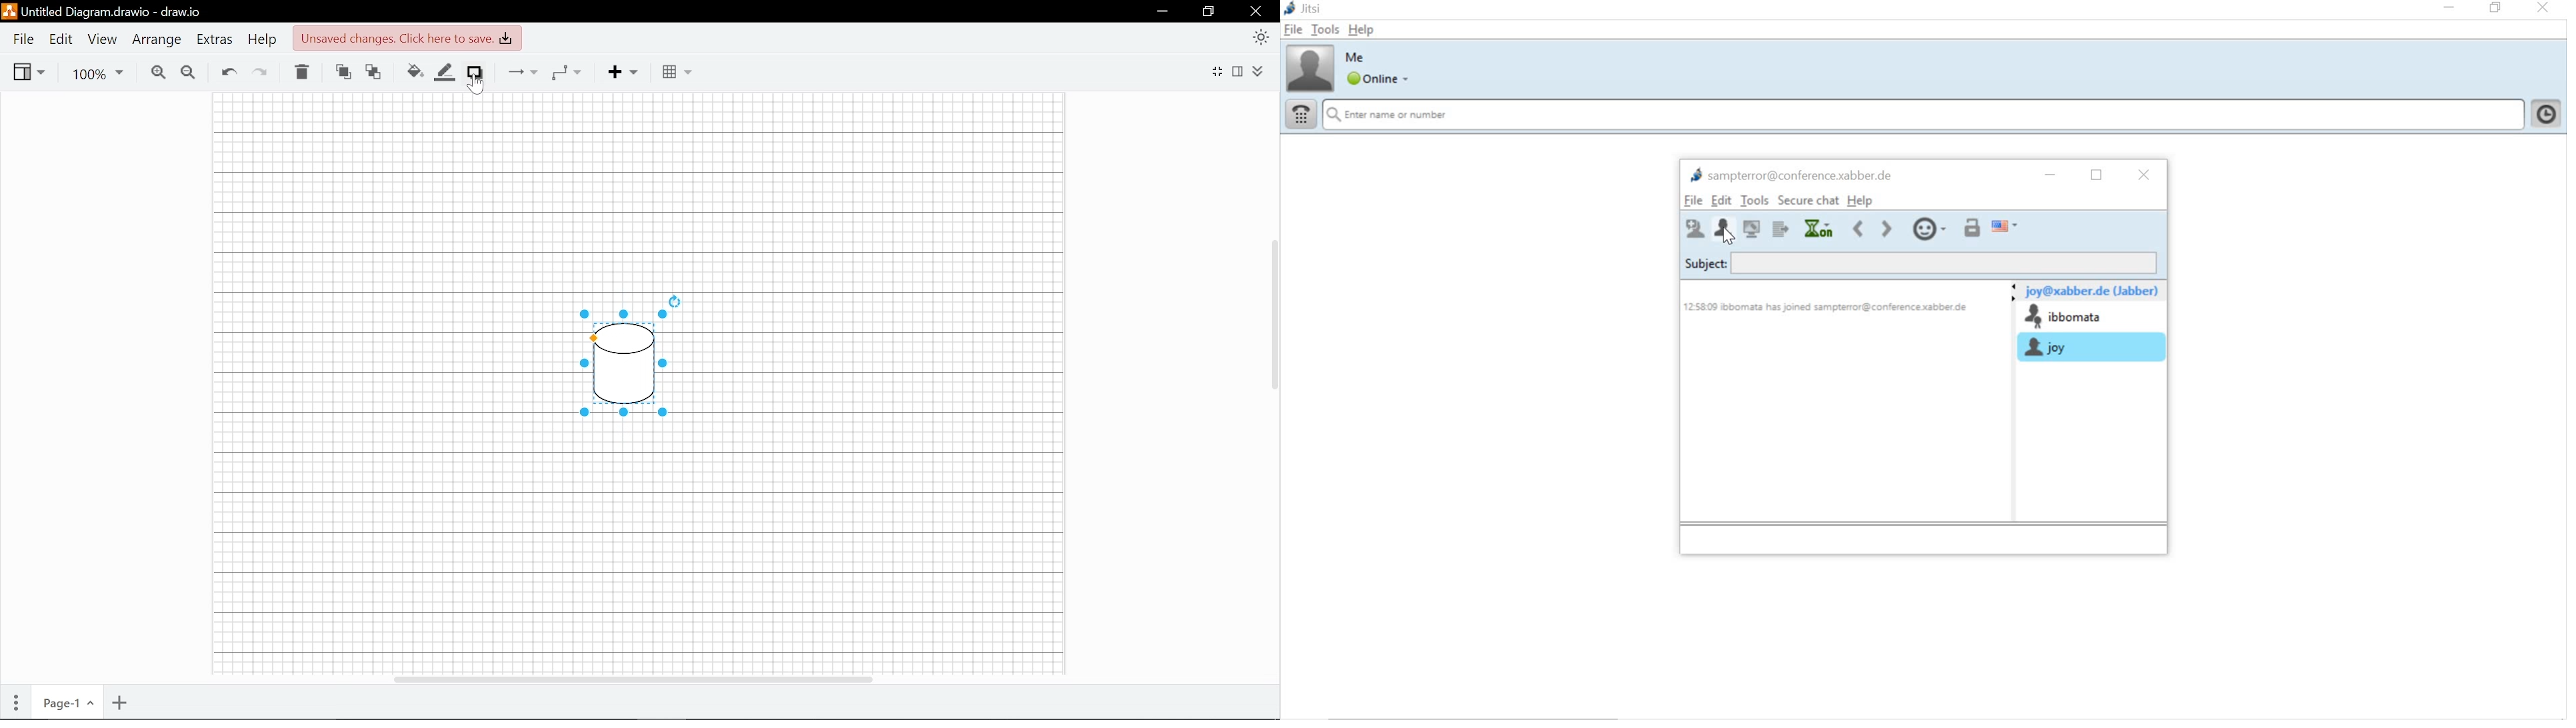 Image resolution: width=2576 pixels, height=728 pixels. Describe the element at coordinates (1928, 231) in the screenshot. I see `insert smilie` at that location.